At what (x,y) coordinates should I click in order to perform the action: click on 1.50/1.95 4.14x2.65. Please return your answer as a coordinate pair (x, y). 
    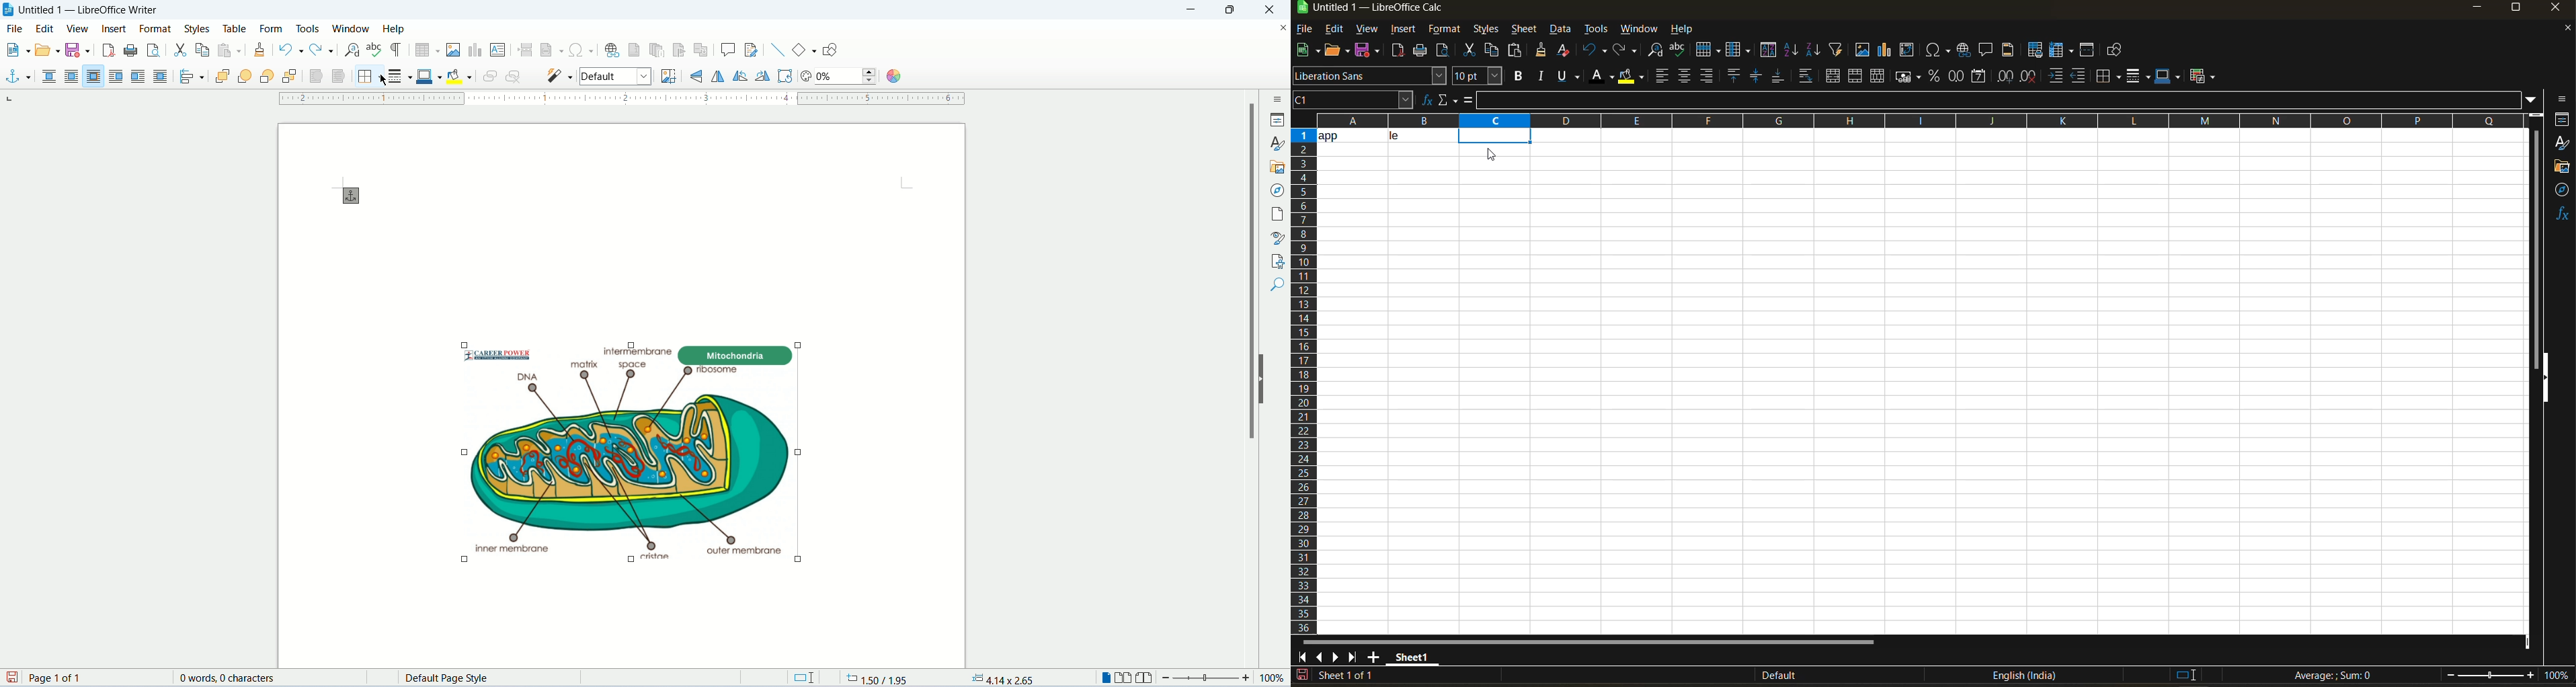
    Looking at the image, I should click on (942, 677).